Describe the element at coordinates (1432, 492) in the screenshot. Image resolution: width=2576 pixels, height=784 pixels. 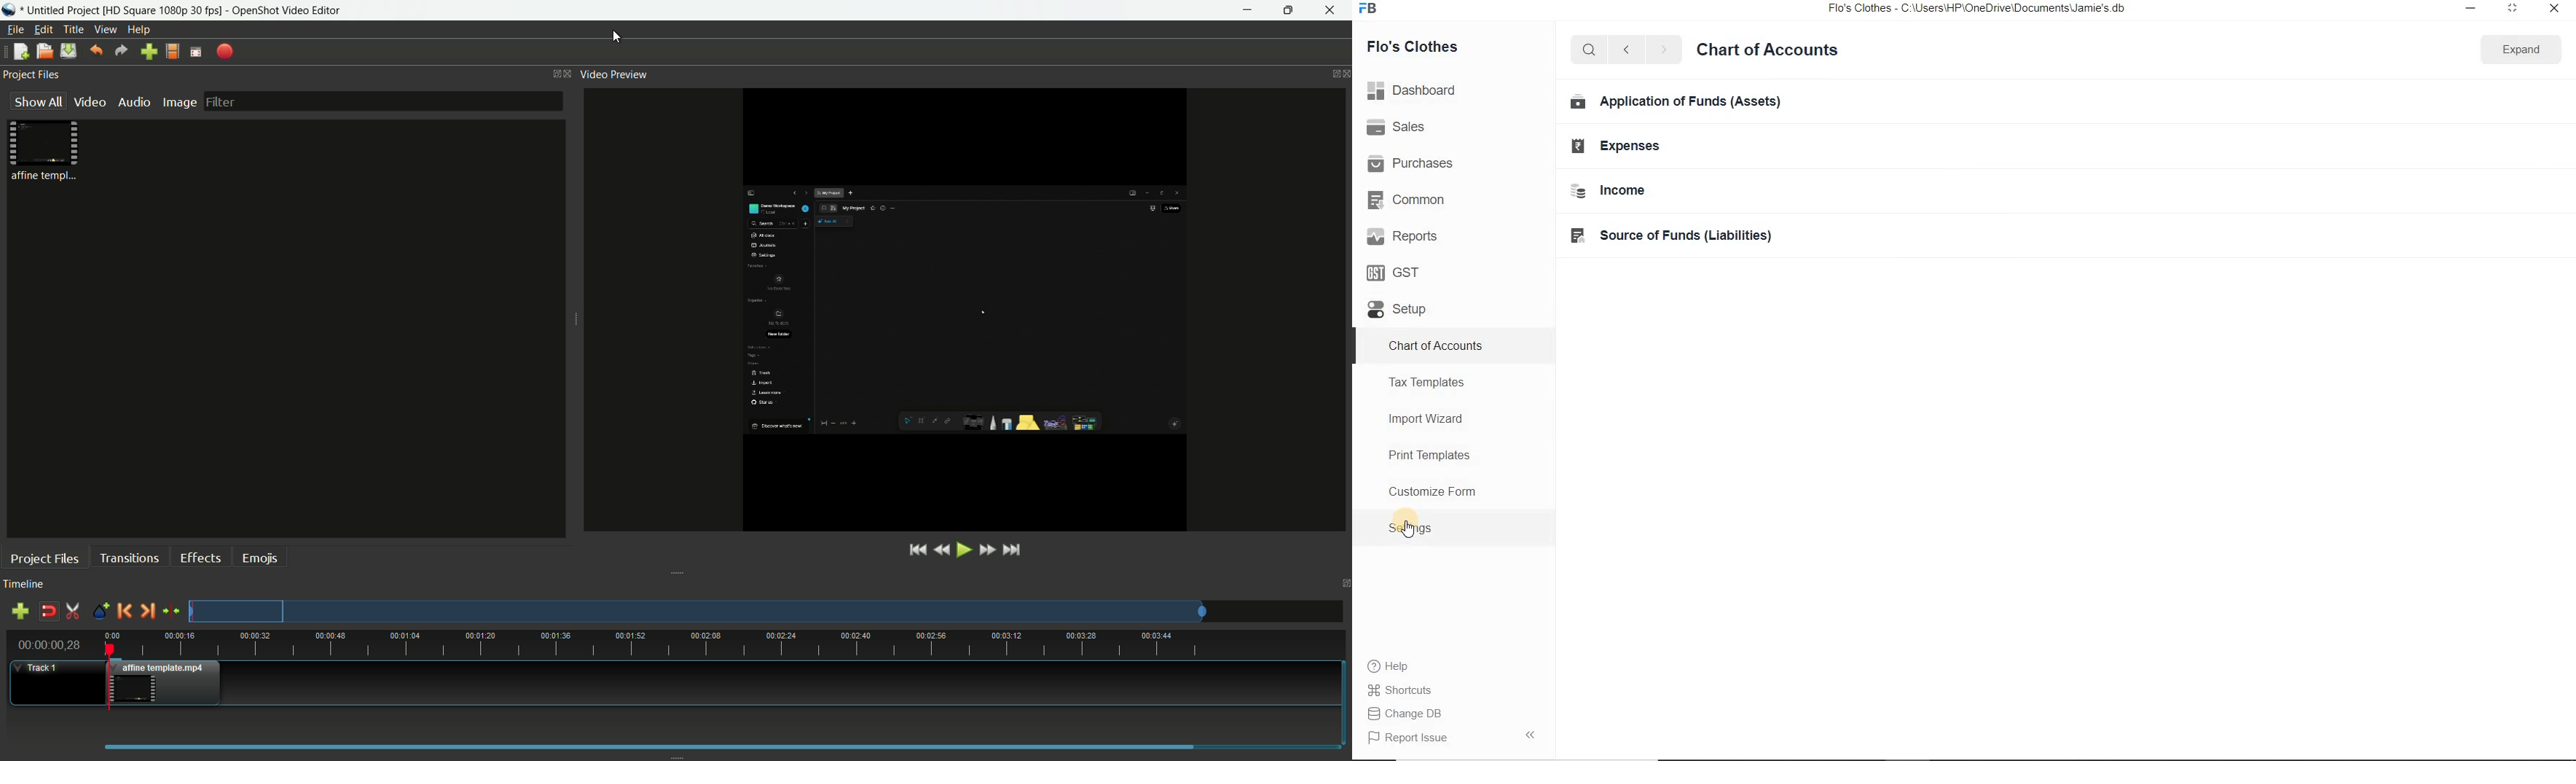
I see `Customize Form` at that location.